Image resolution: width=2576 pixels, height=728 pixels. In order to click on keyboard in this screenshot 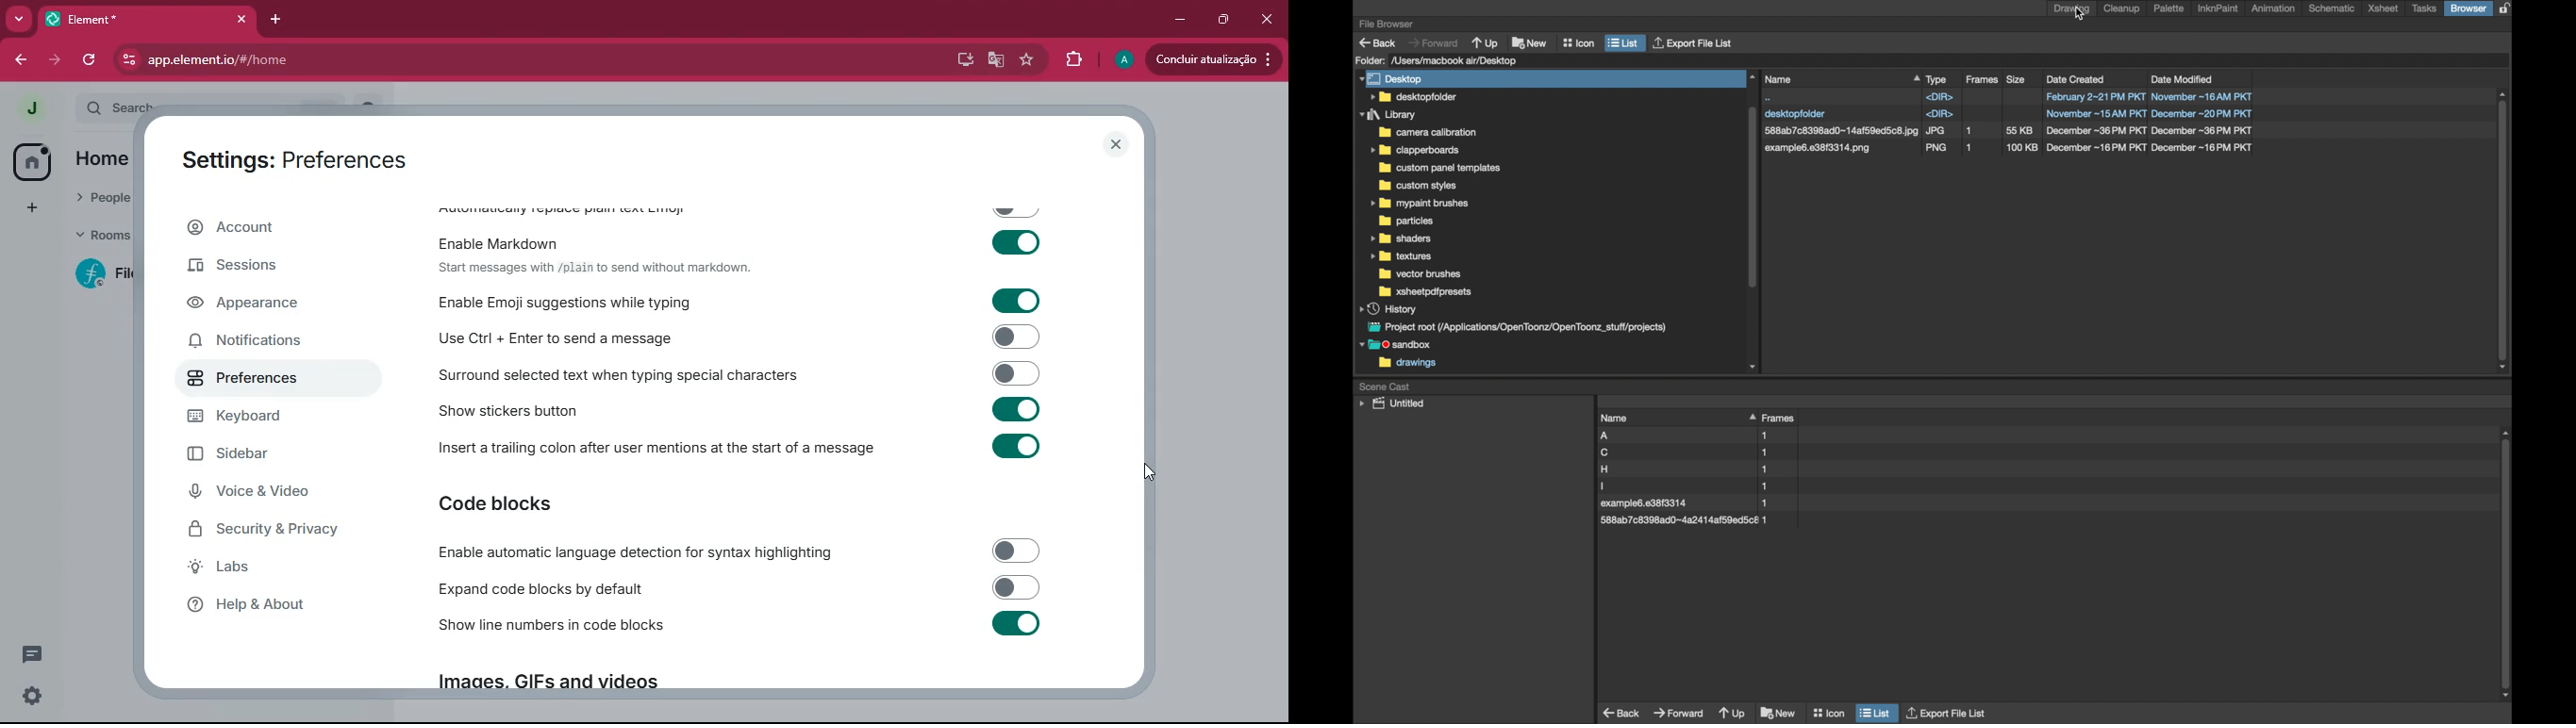, I will do `click(271, 418)`.